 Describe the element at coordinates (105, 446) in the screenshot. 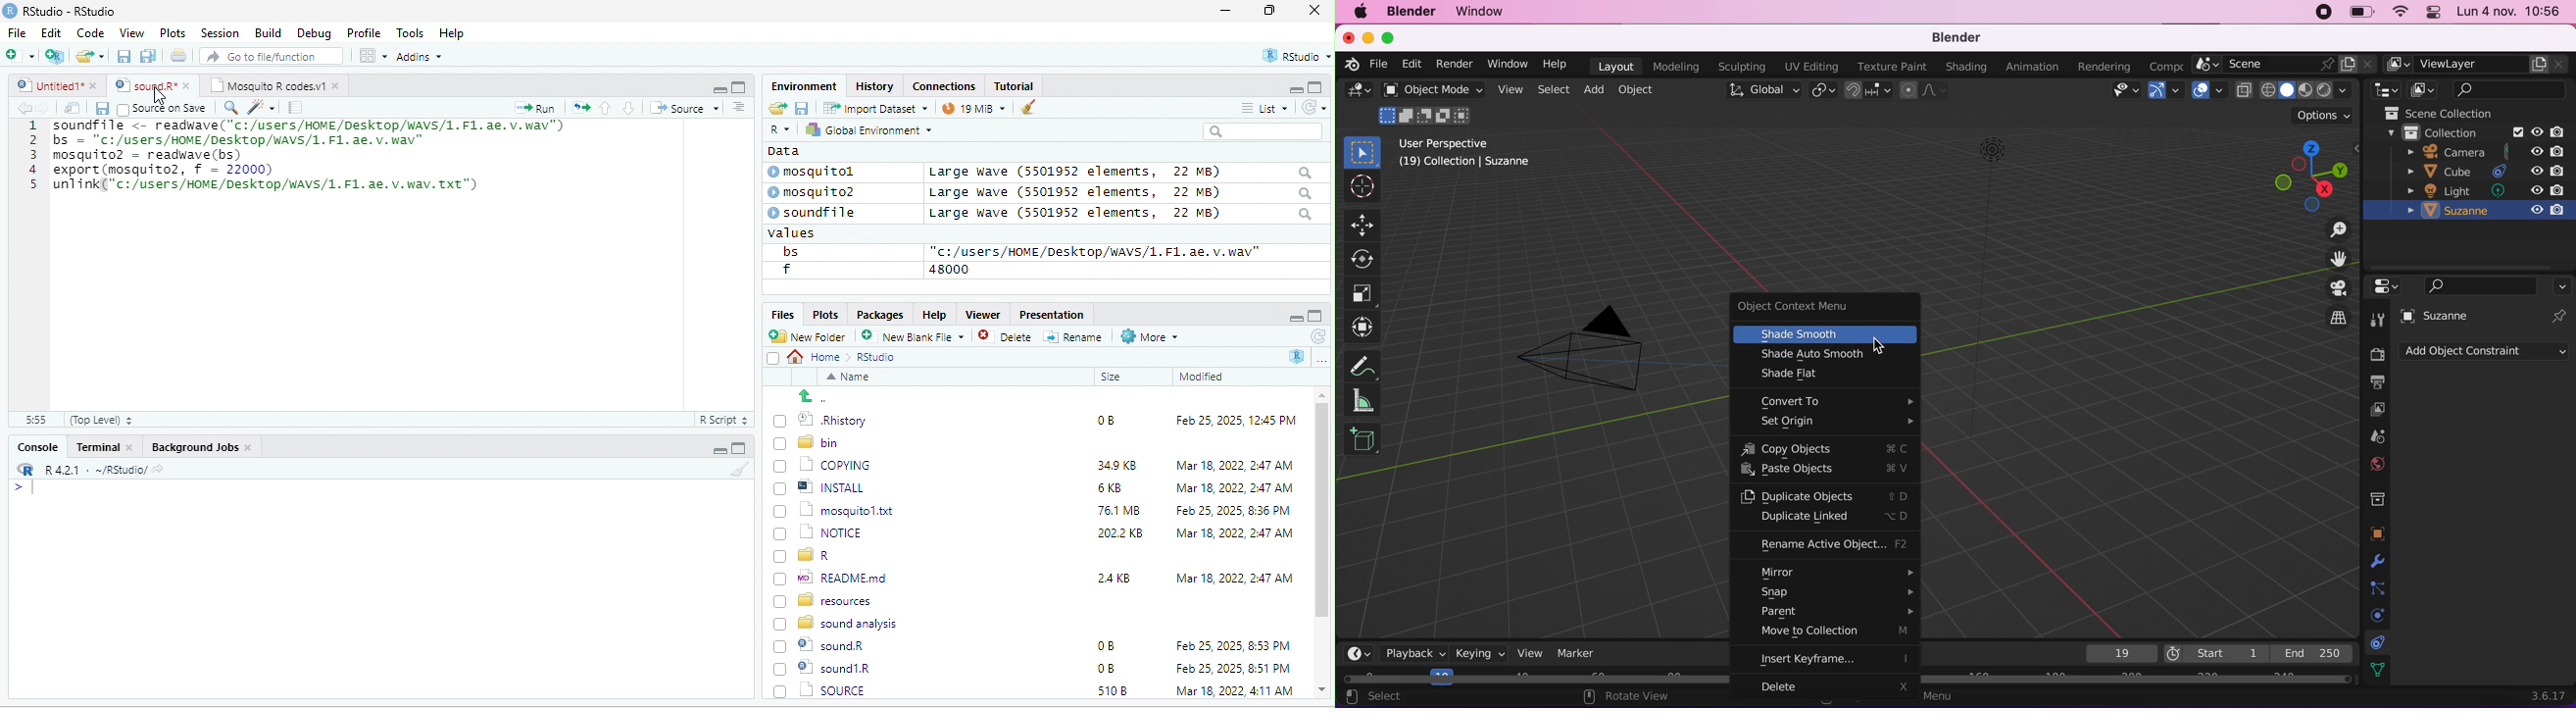

I see `Terminal` at that location.